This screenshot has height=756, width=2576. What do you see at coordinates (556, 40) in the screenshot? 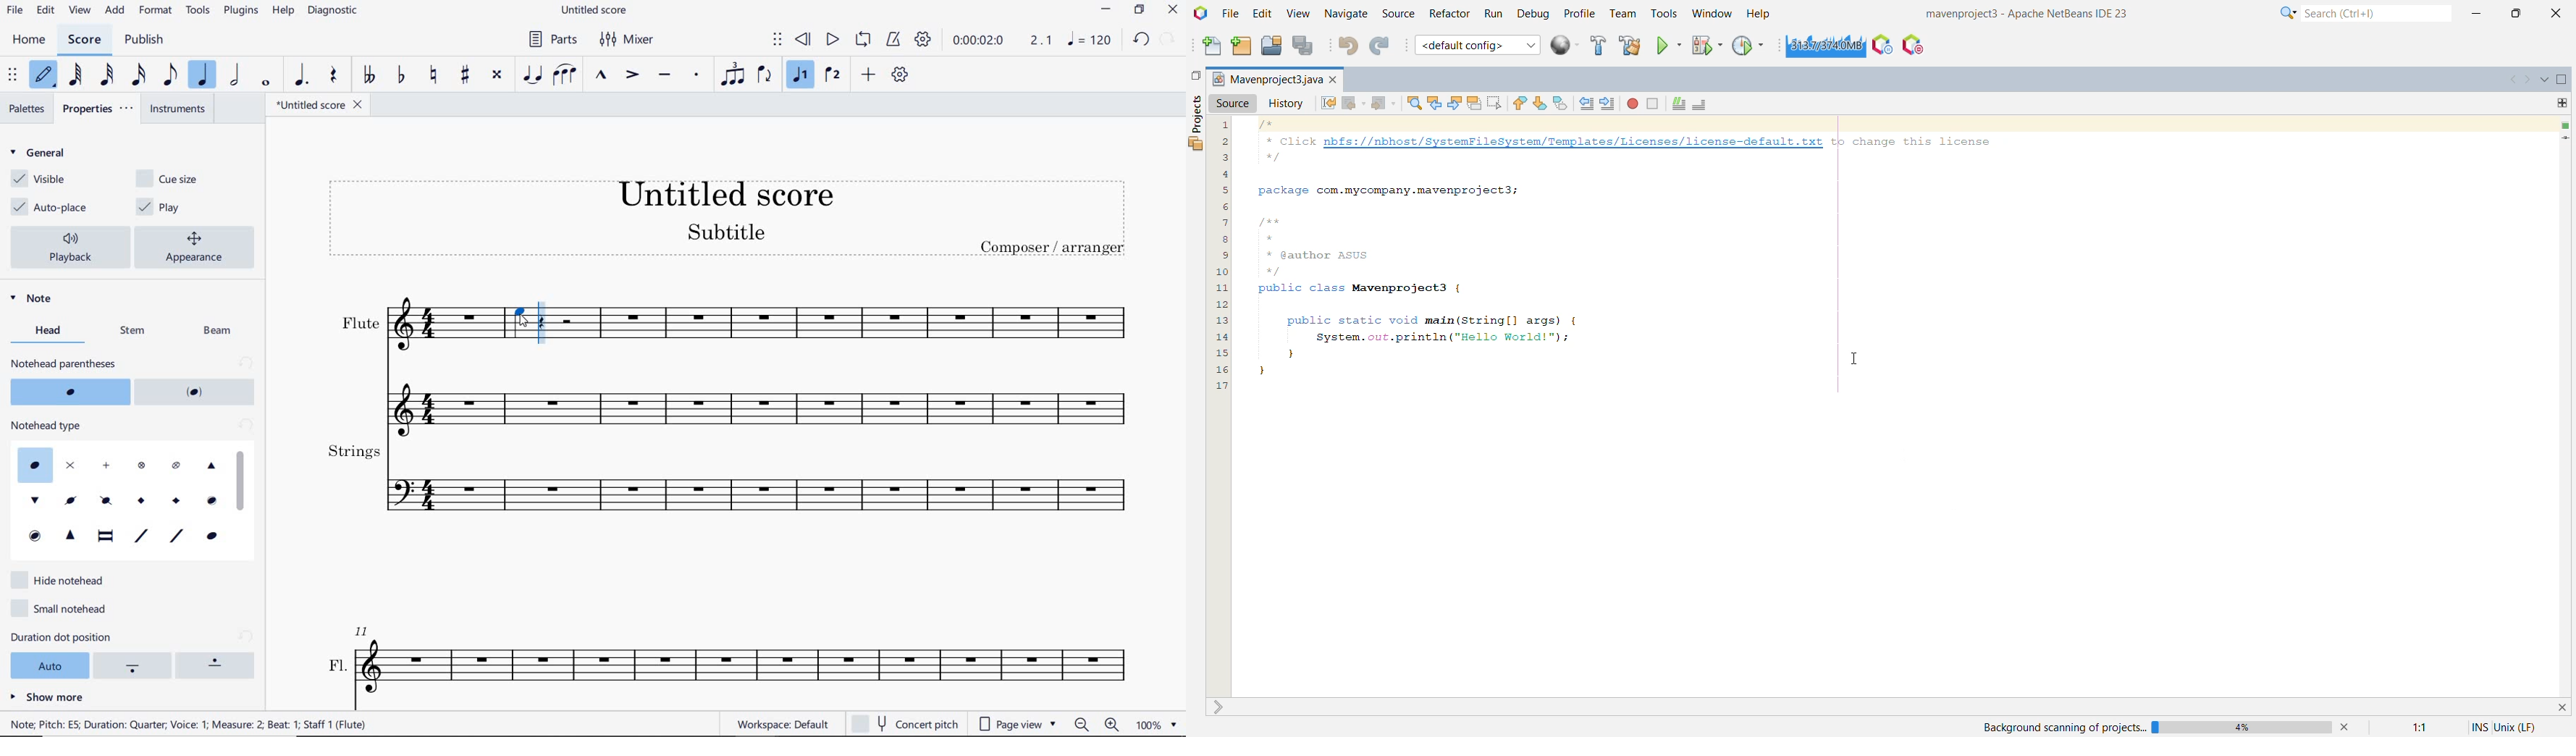
I see `PARTS` at bounding box center [556, 40].